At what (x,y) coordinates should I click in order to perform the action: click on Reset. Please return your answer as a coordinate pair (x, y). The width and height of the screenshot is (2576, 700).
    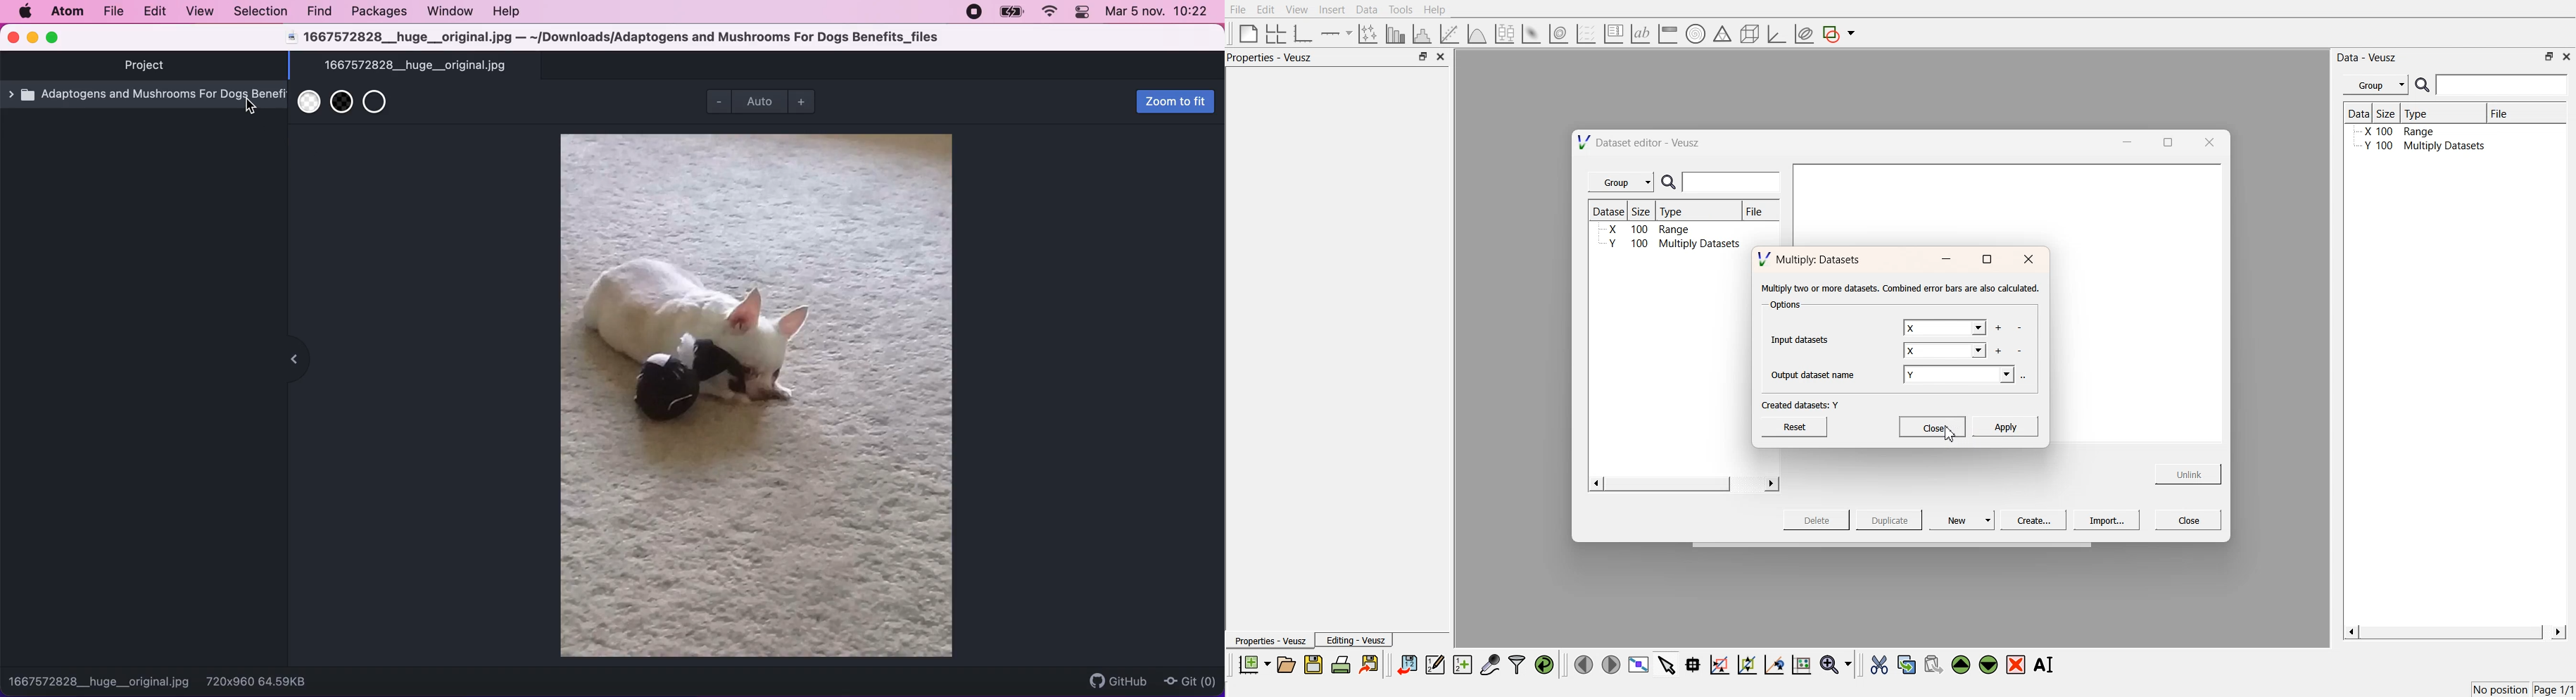
    Looking at the image, I should click on (1797, 425).